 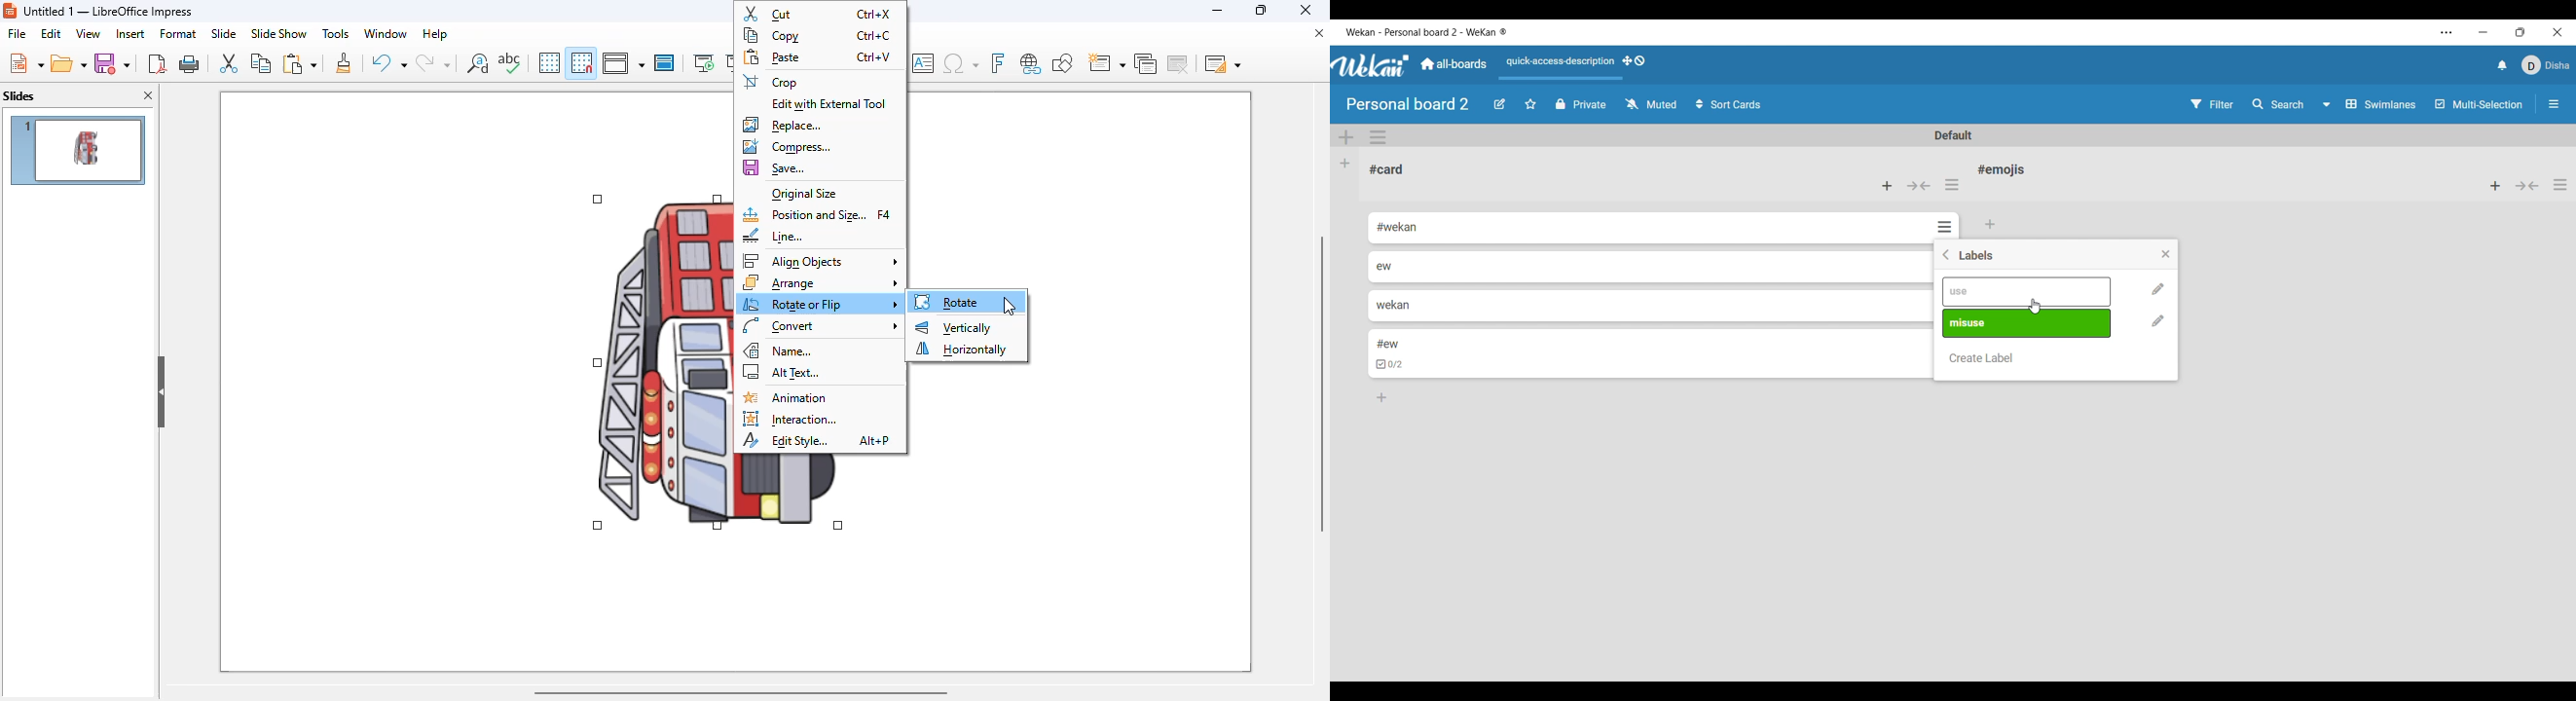 What do you see at coordinates (1107, 62) in the screenshot?
I see `new slide` at bounding box center [1107, 62].